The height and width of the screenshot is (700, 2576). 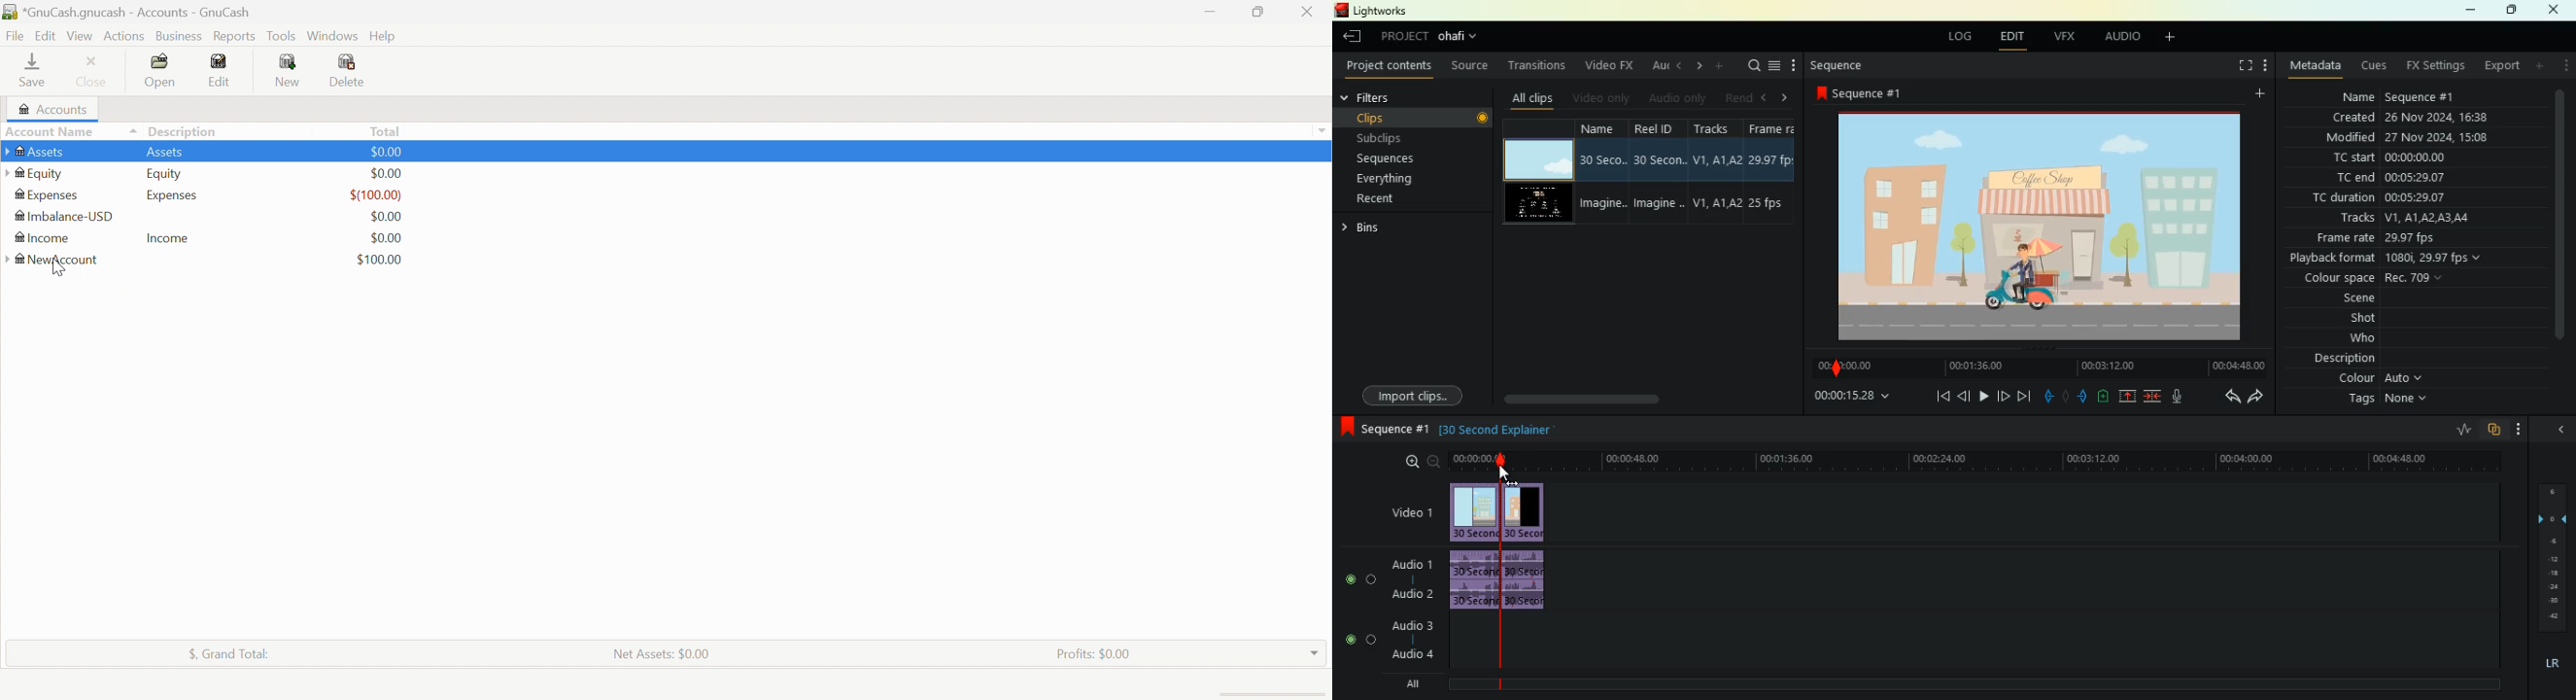 I want to click on battery, so click(x=2103, y=397).